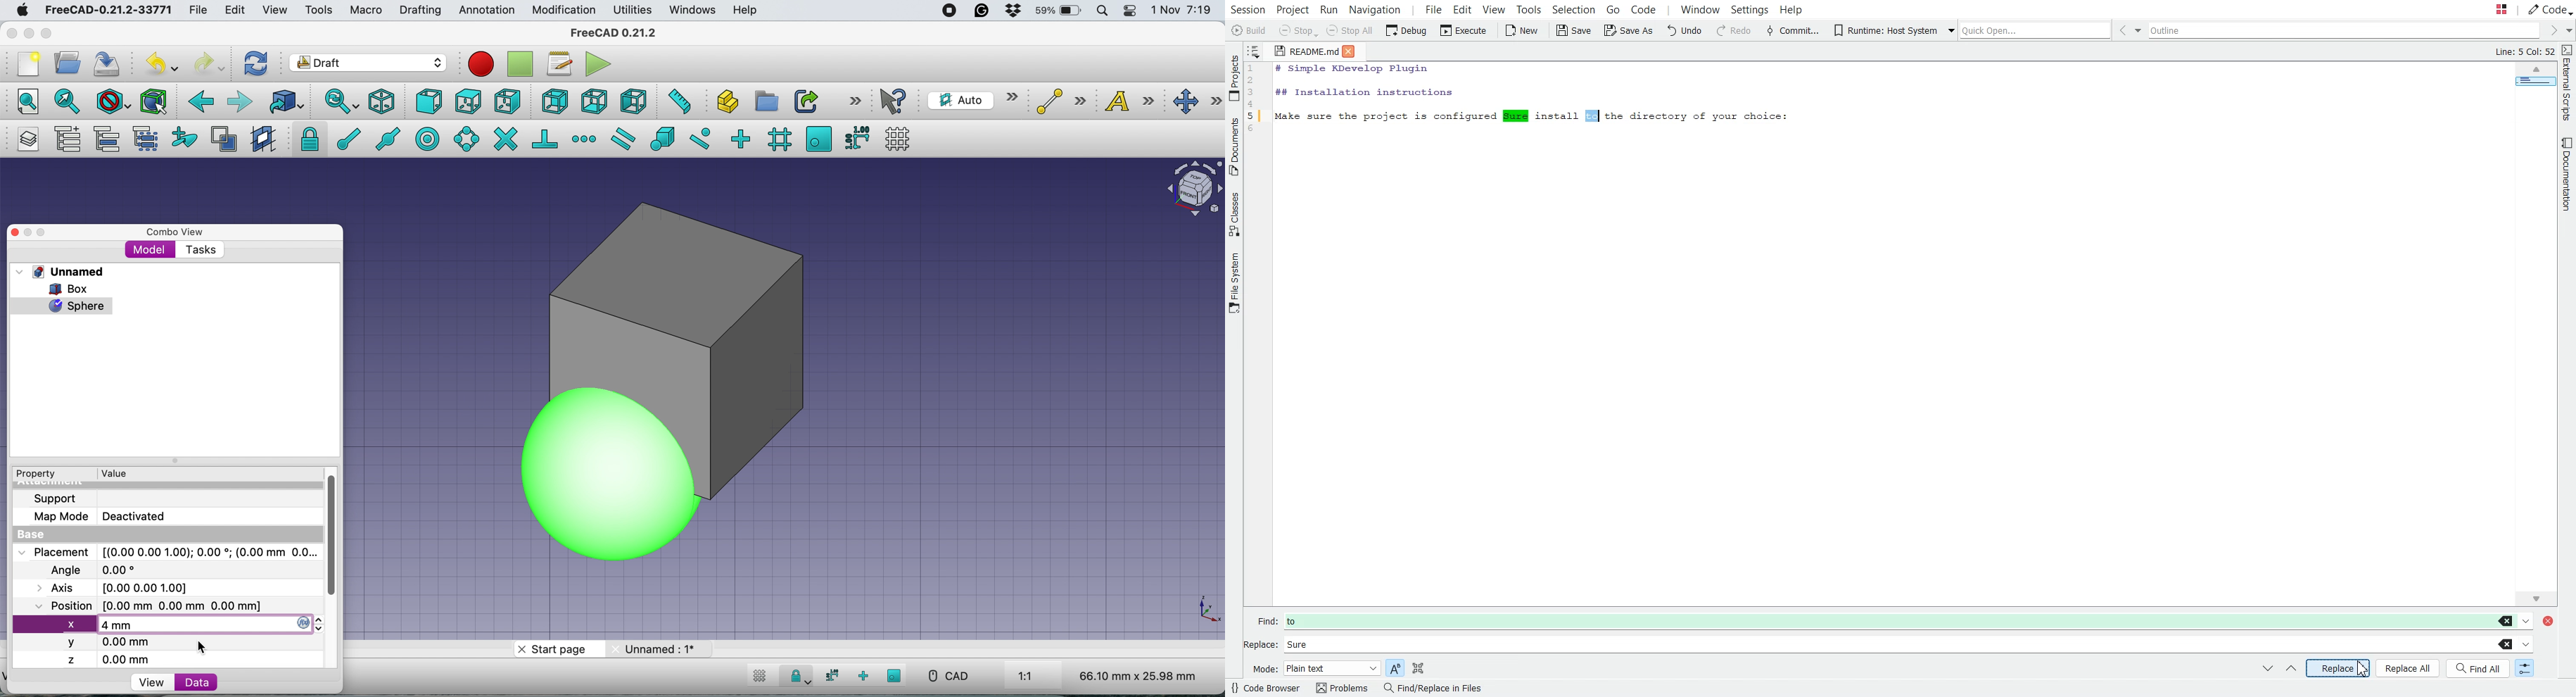  I want to click on tasks, so click(199, 251).